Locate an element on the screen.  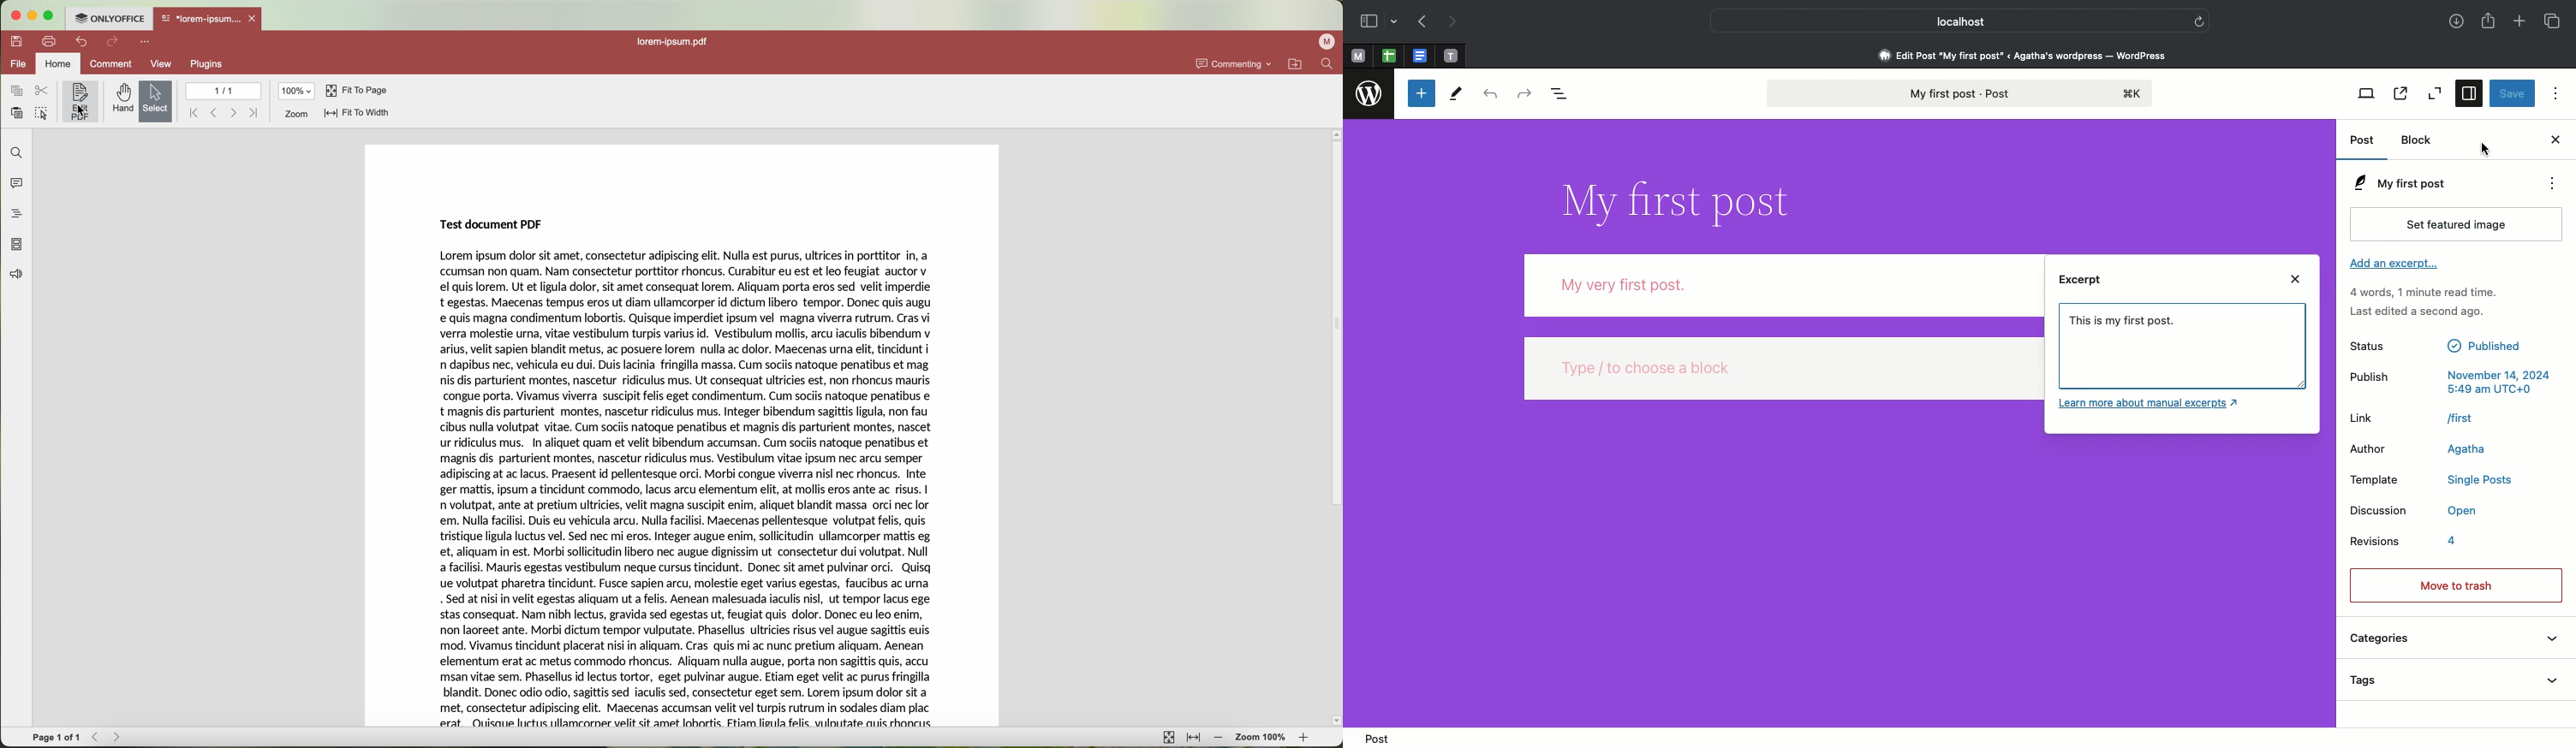
wordpress logo is located at coordinates (1370, 94).